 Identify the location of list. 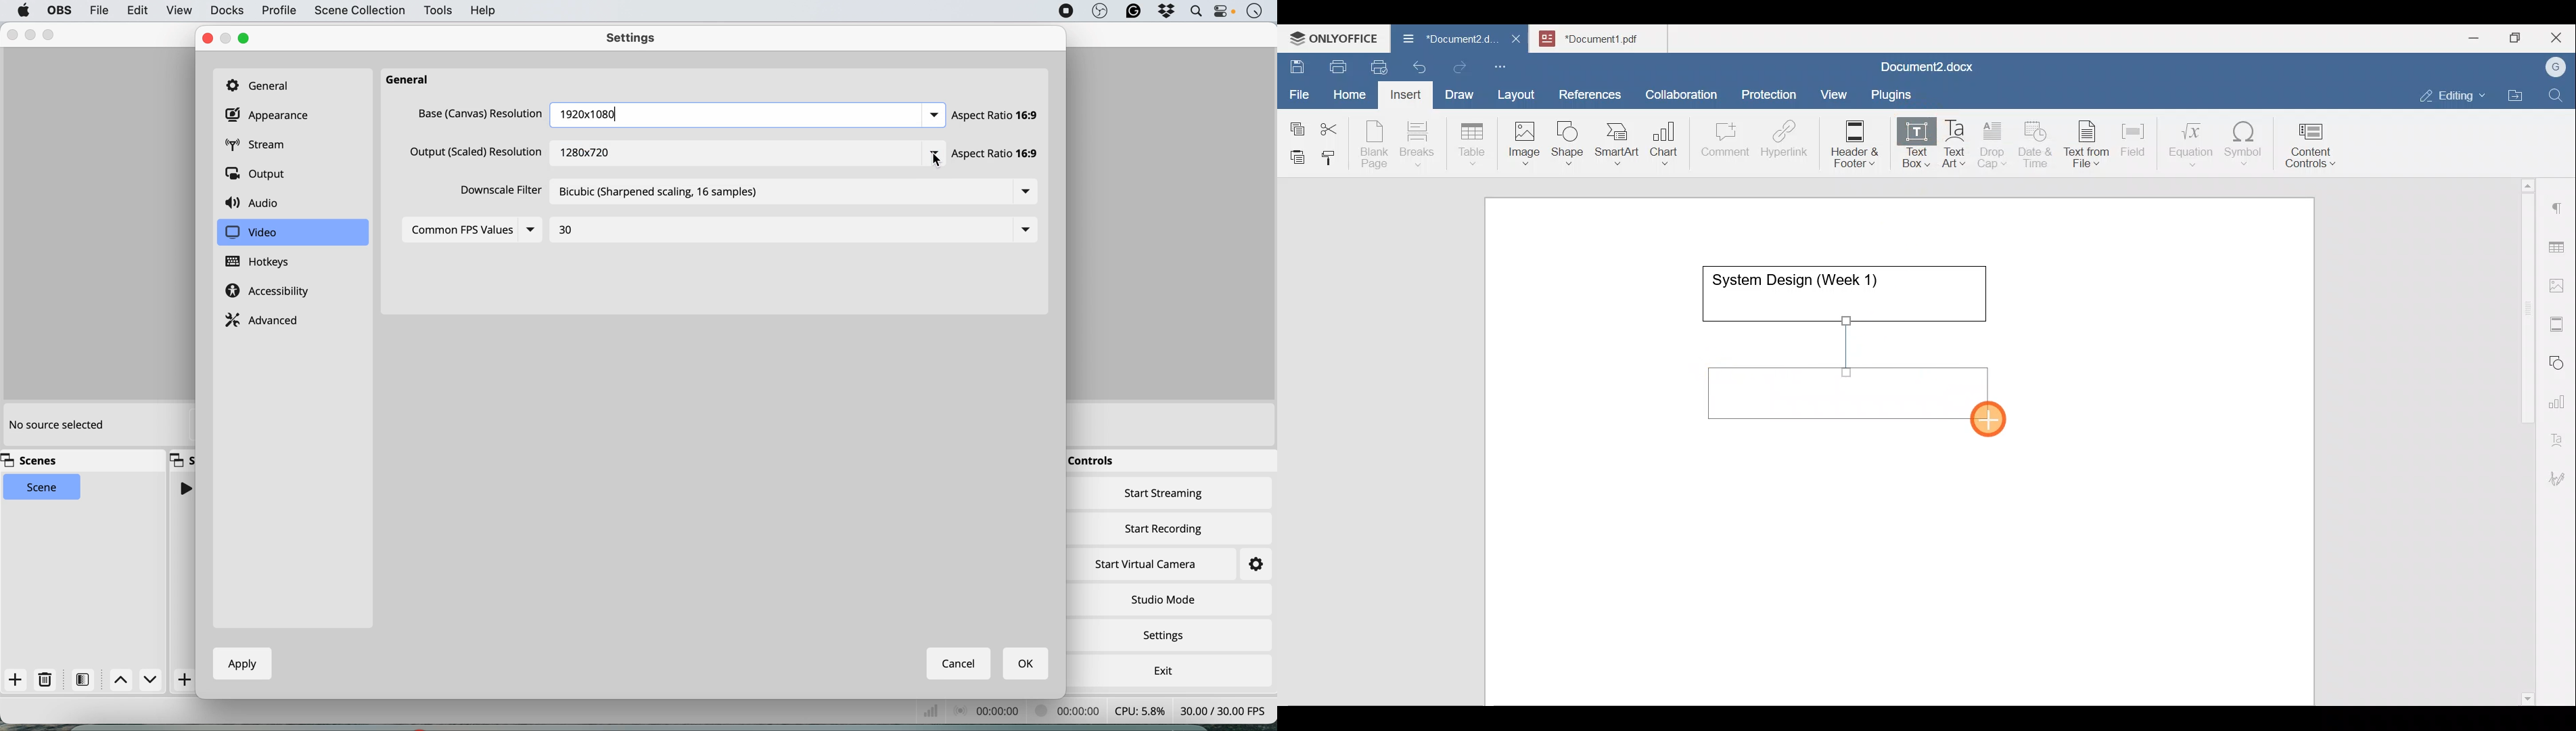
(1020, 230).